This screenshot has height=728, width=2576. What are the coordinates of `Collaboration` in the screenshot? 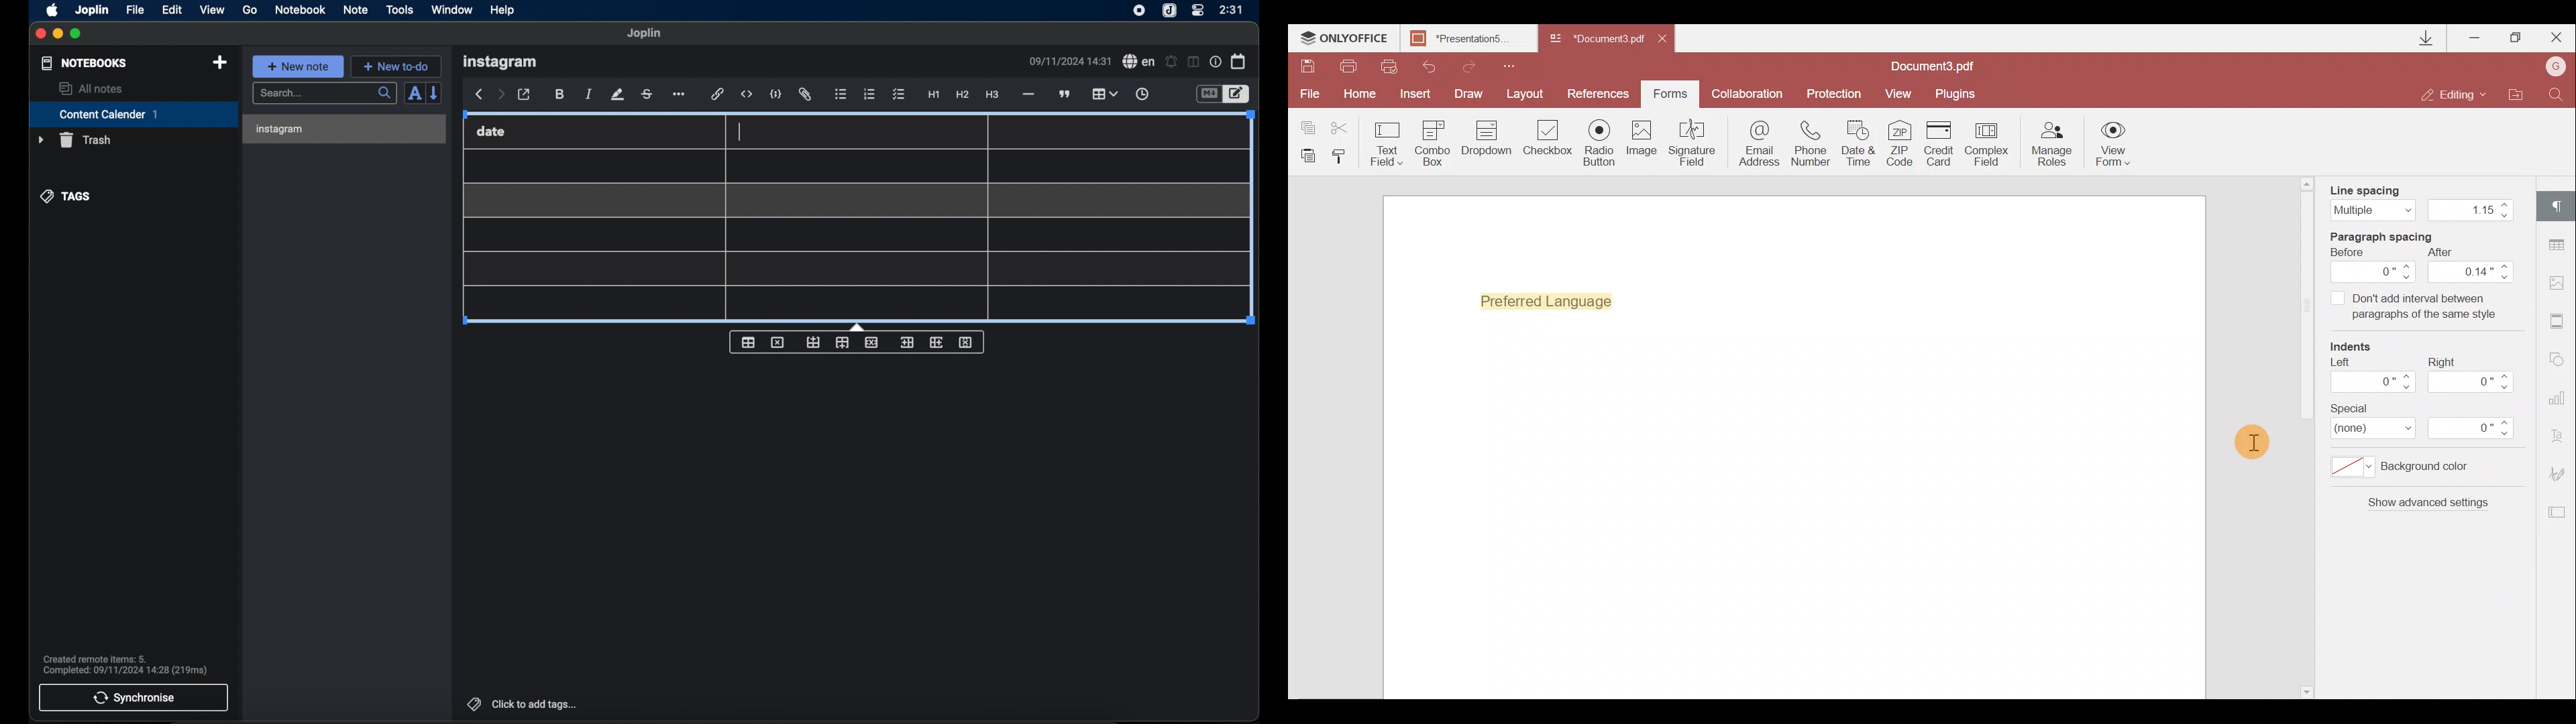 It's located at (1746, 94).